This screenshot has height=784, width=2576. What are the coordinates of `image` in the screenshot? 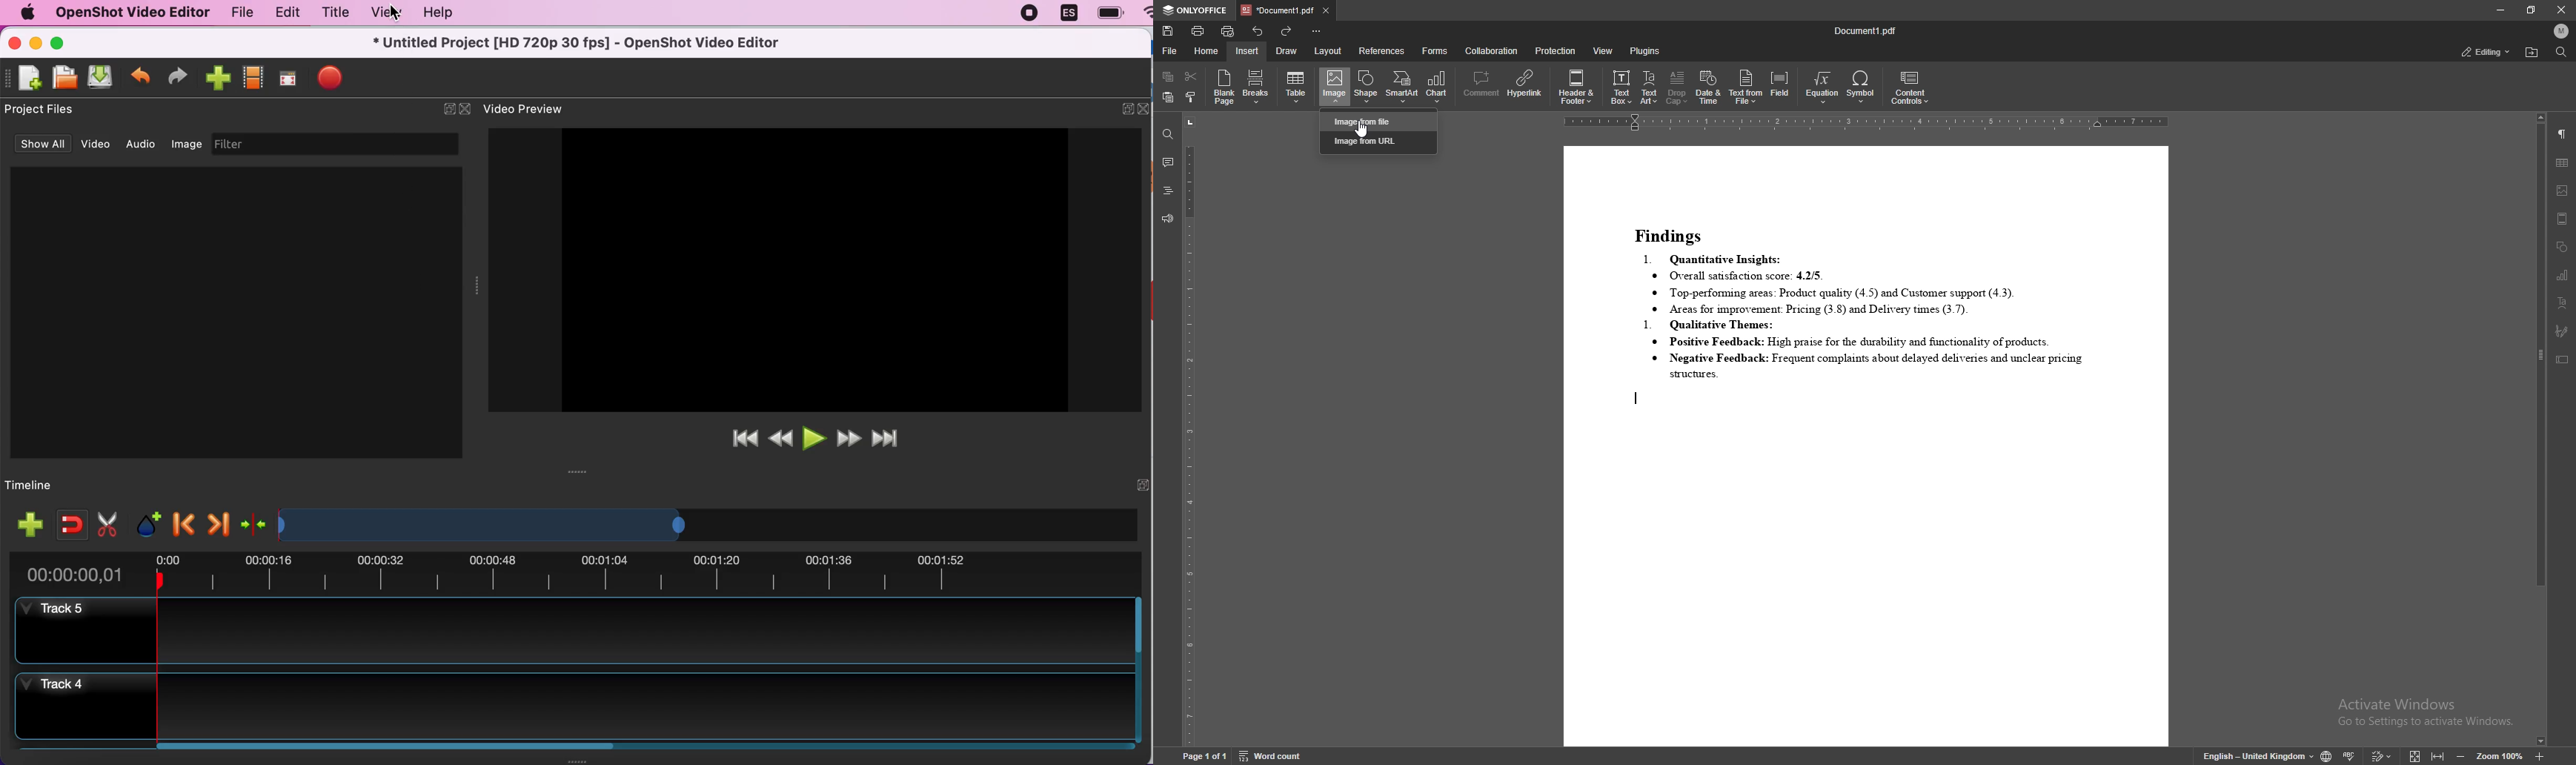 It's located at (188, 143).